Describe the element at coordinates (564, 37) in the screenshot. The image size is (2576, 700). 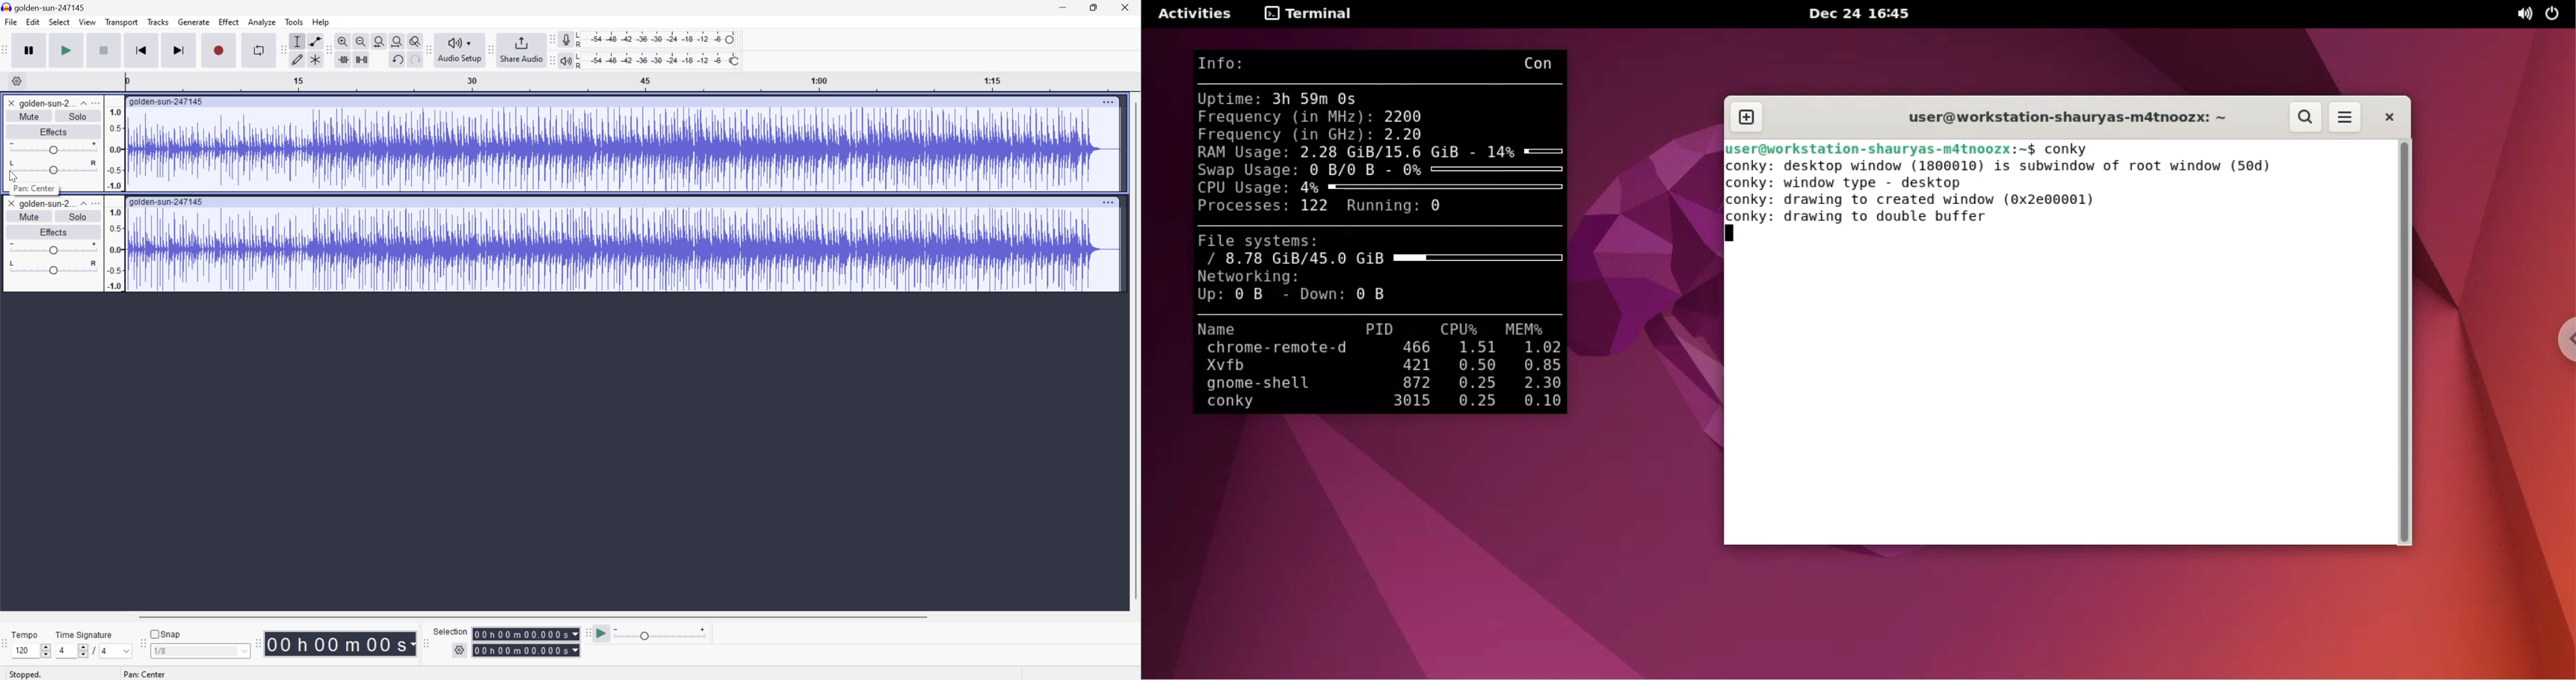
I see `Record meter` at that location.